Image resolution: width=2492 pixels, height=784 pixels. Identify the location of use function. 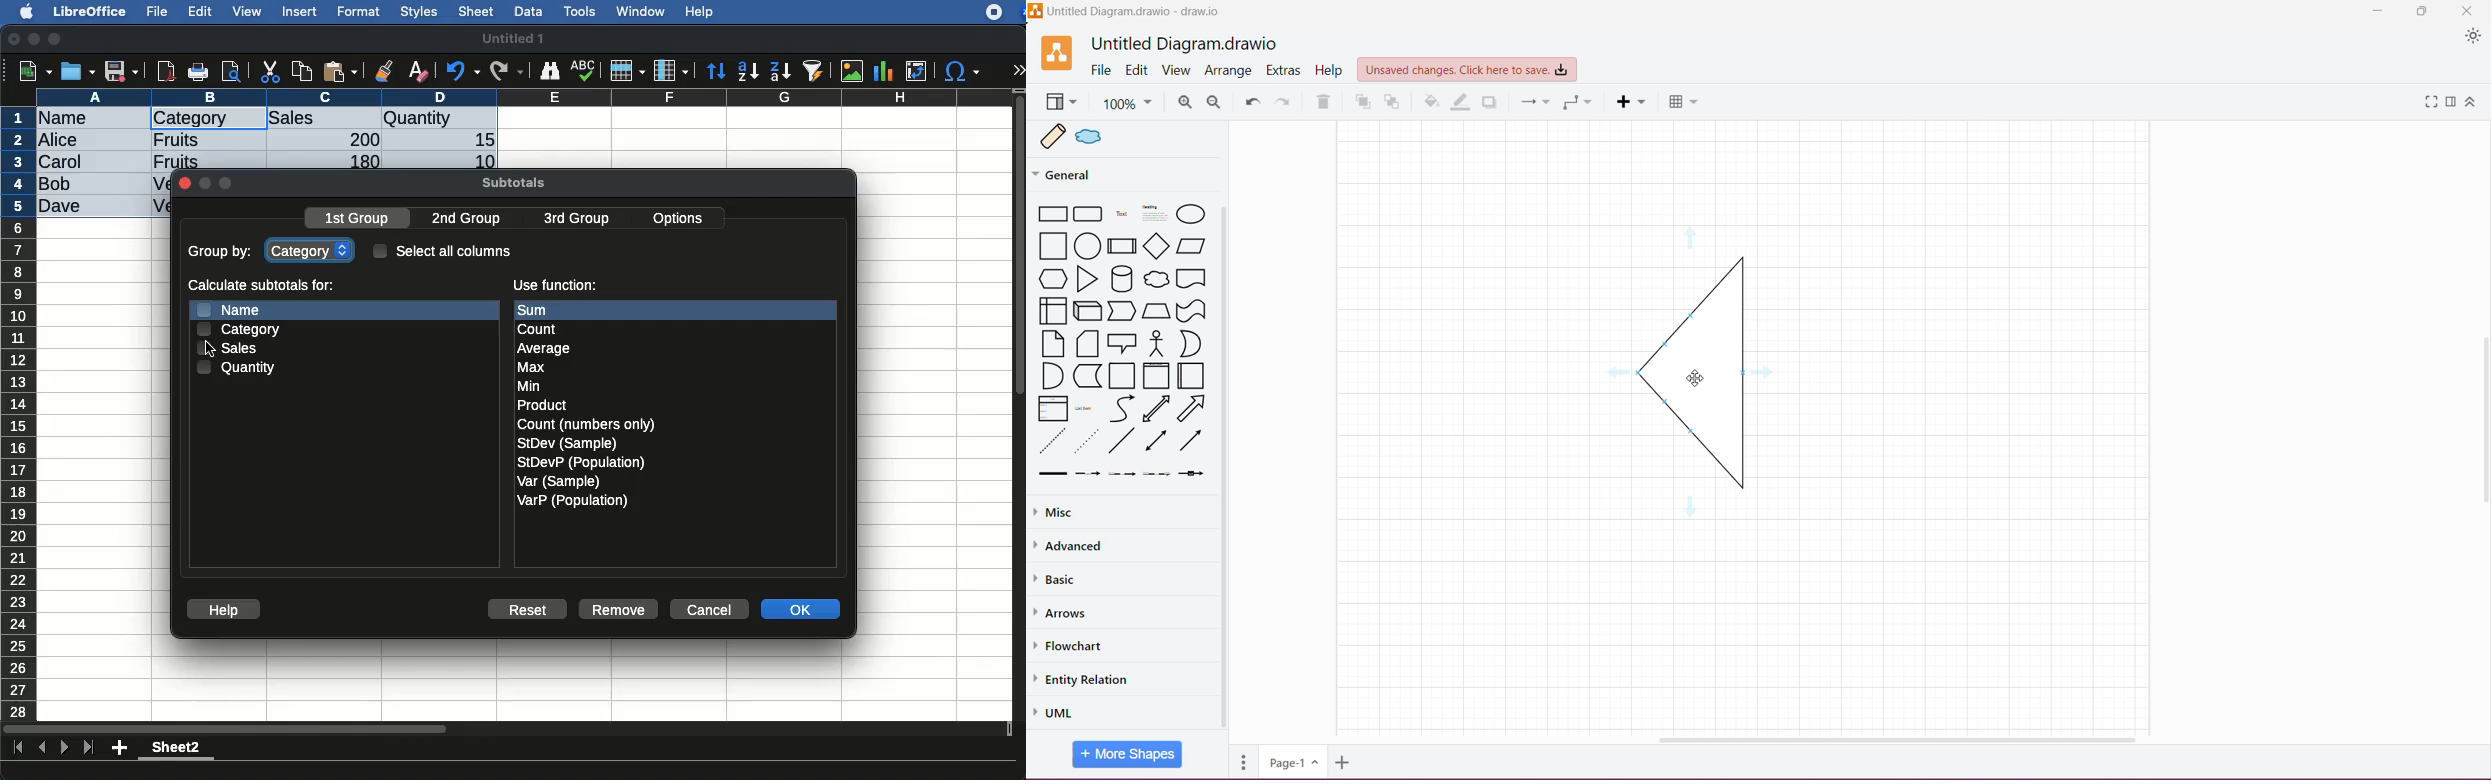
(554, 286).